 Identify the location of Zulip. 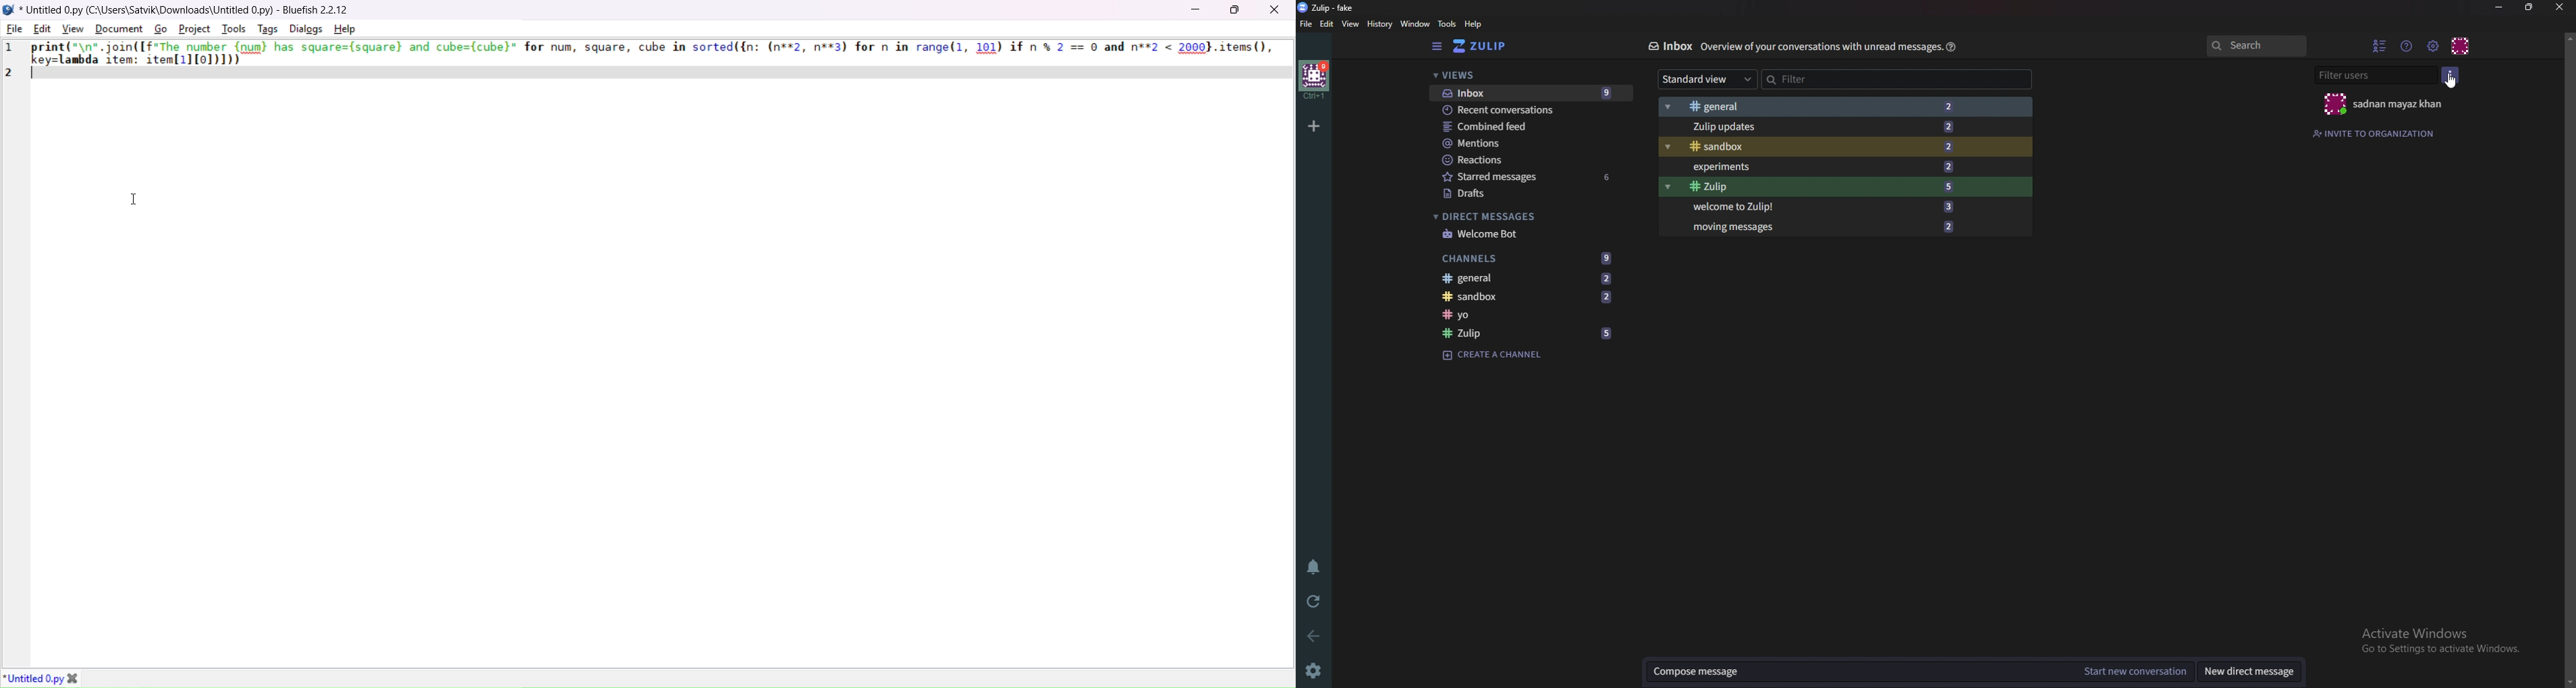
(1489, 47).